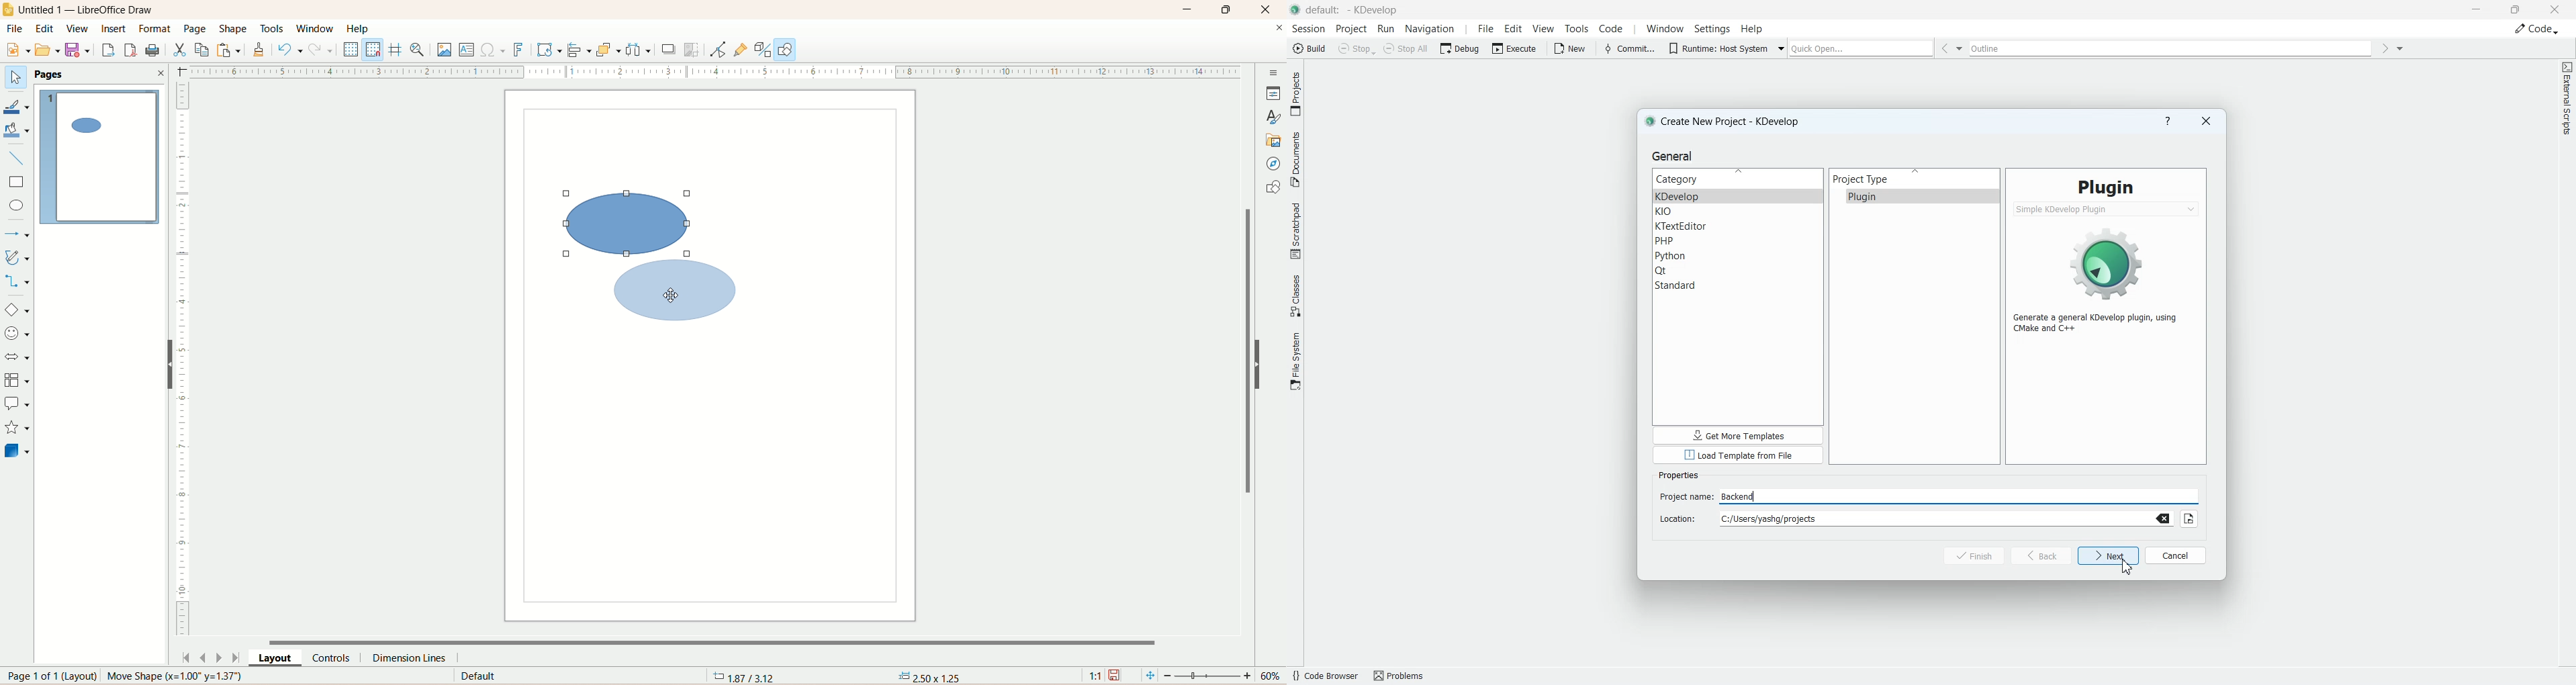  What do you see at coordinates (17, 234) in the screenshot?
I see `lines and arrows` at bounding box center [17, 234].